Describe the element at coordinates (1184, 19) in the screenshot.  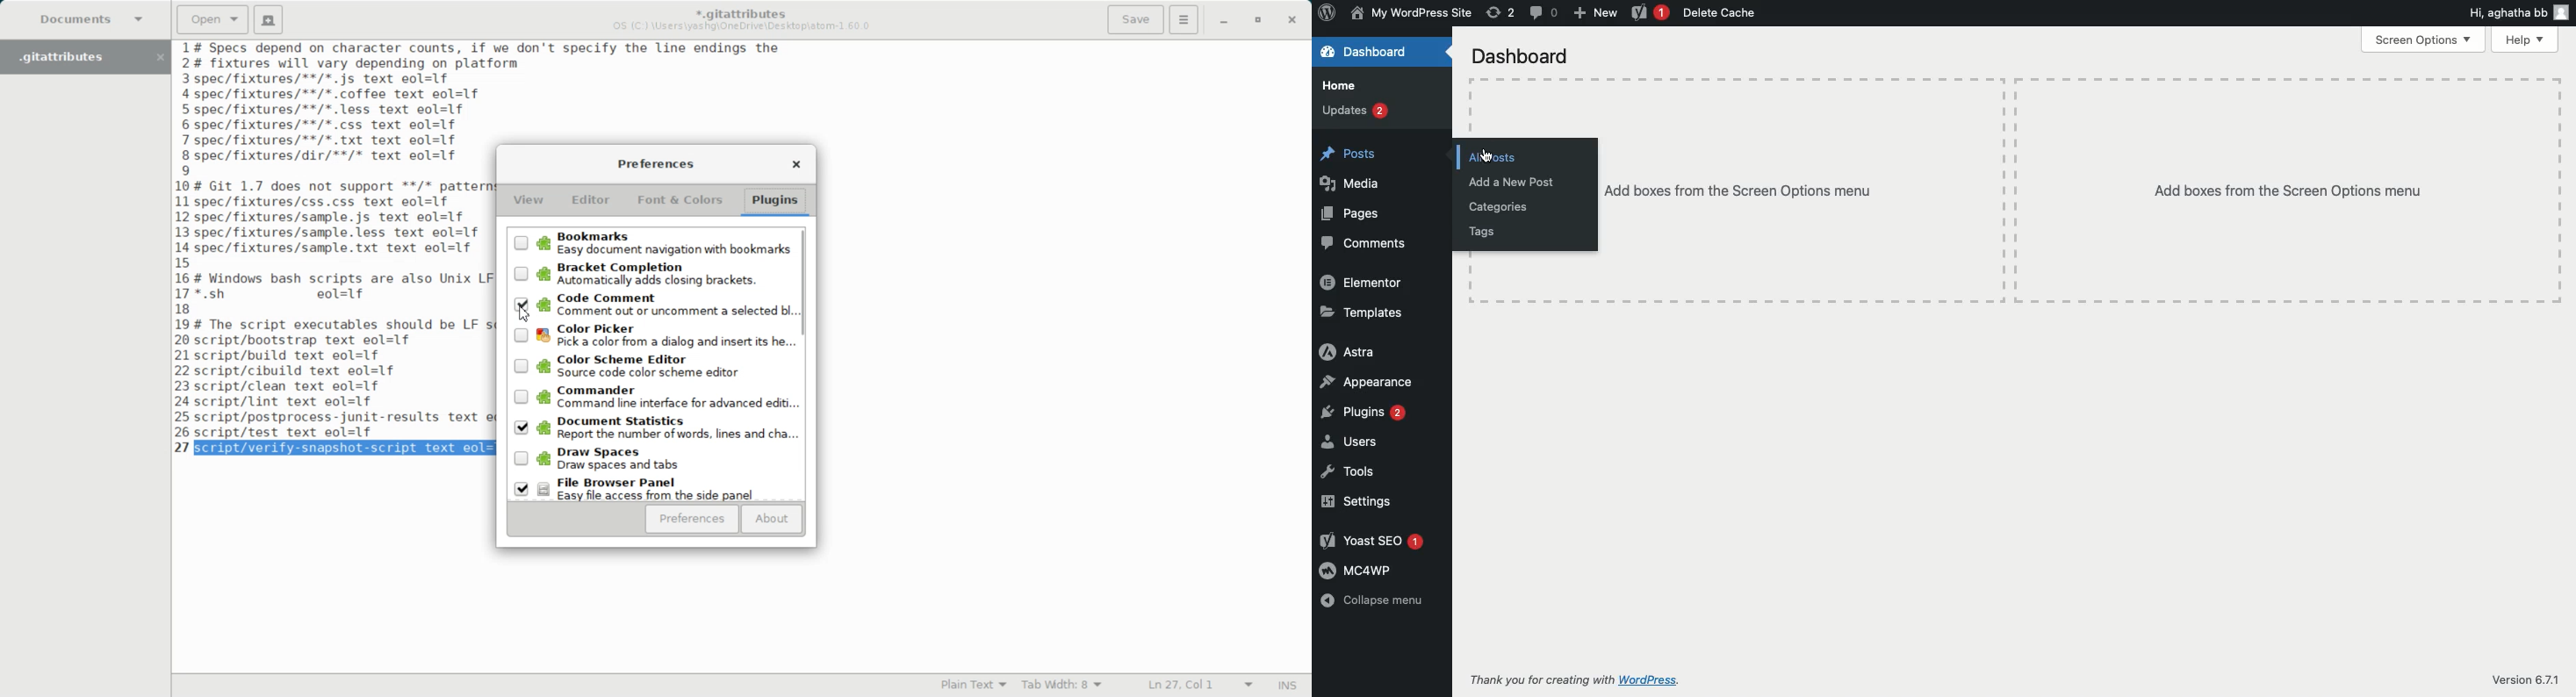
I see `Hamburger Settings` at that location.